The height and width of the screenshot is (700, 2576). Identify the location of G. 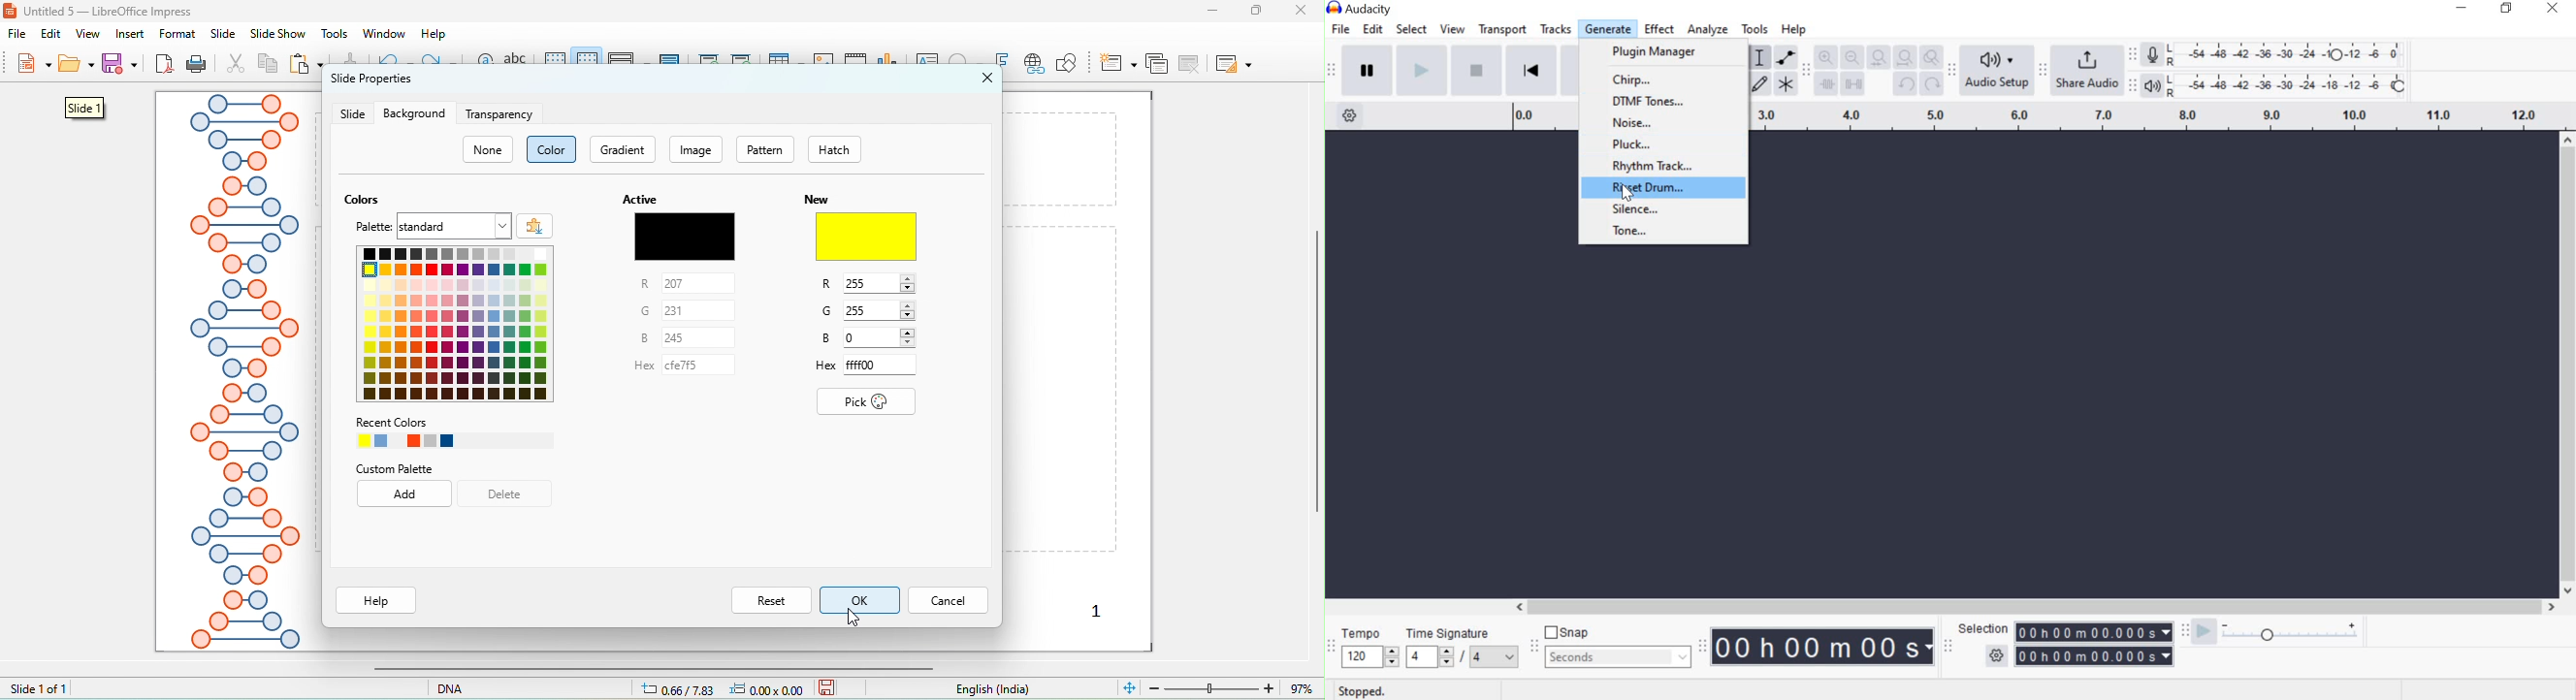
(674, 310).